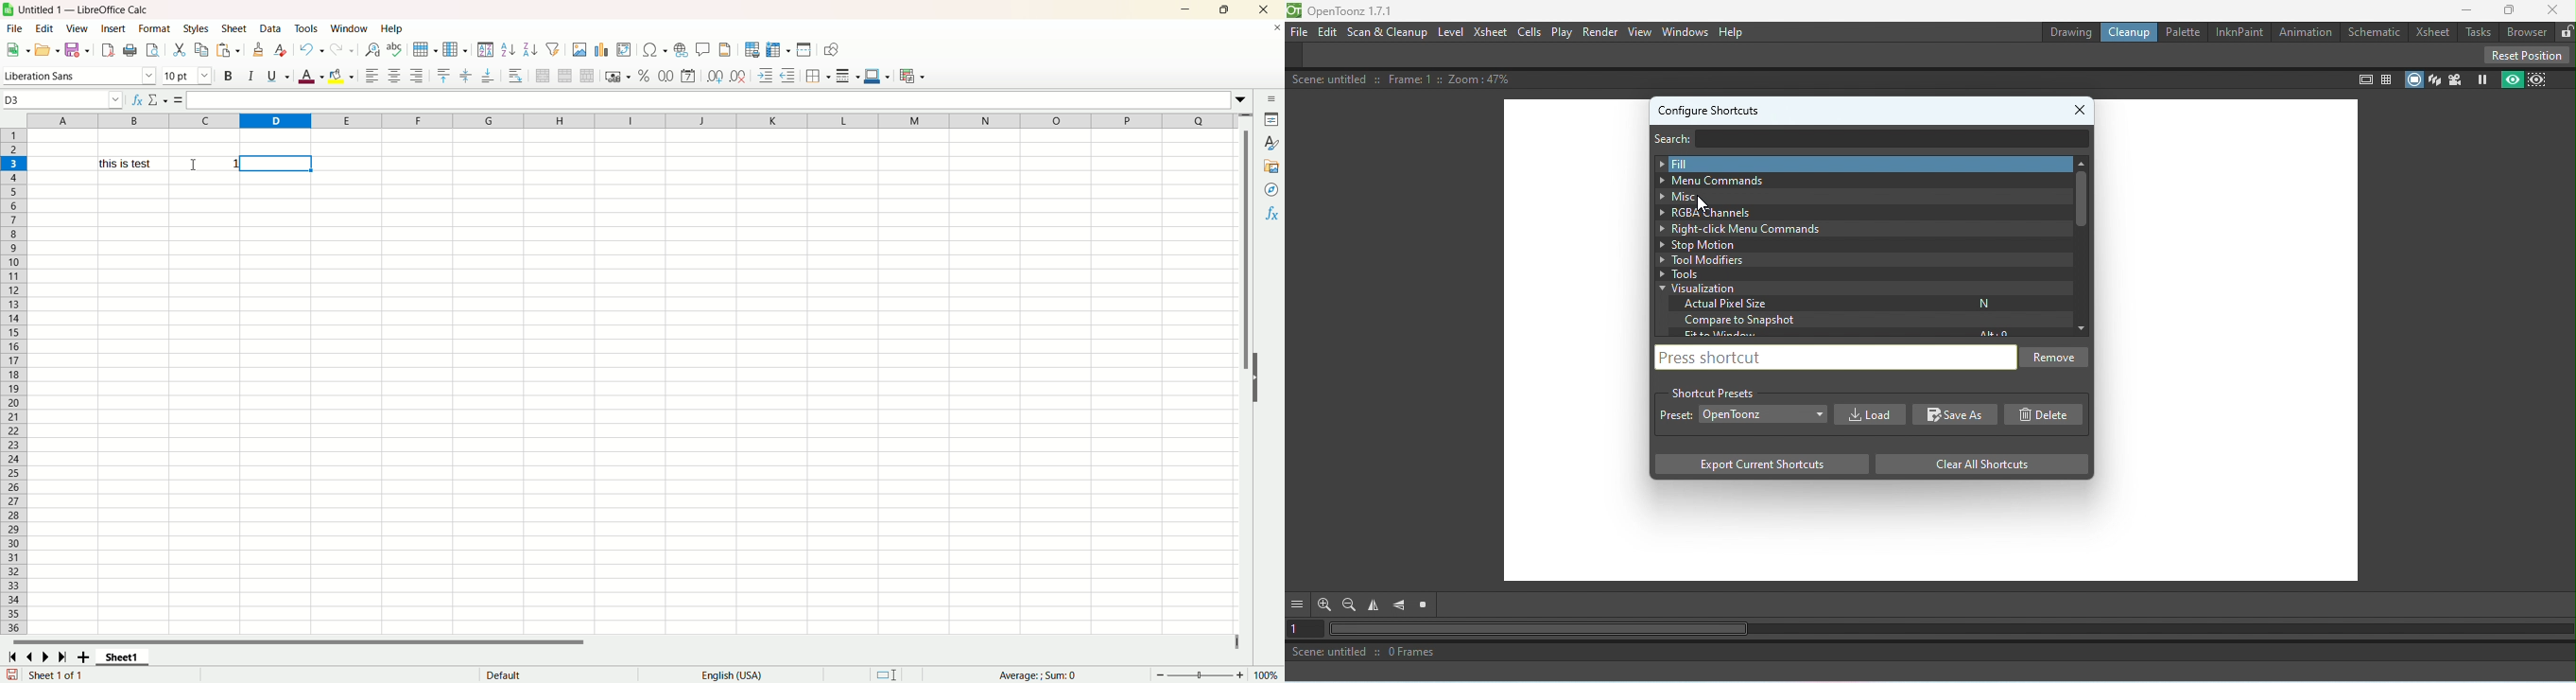 Image resolution: width=2576 pixels, height=700 pixels. I want to click on Xsheet, so click(1491, 32).